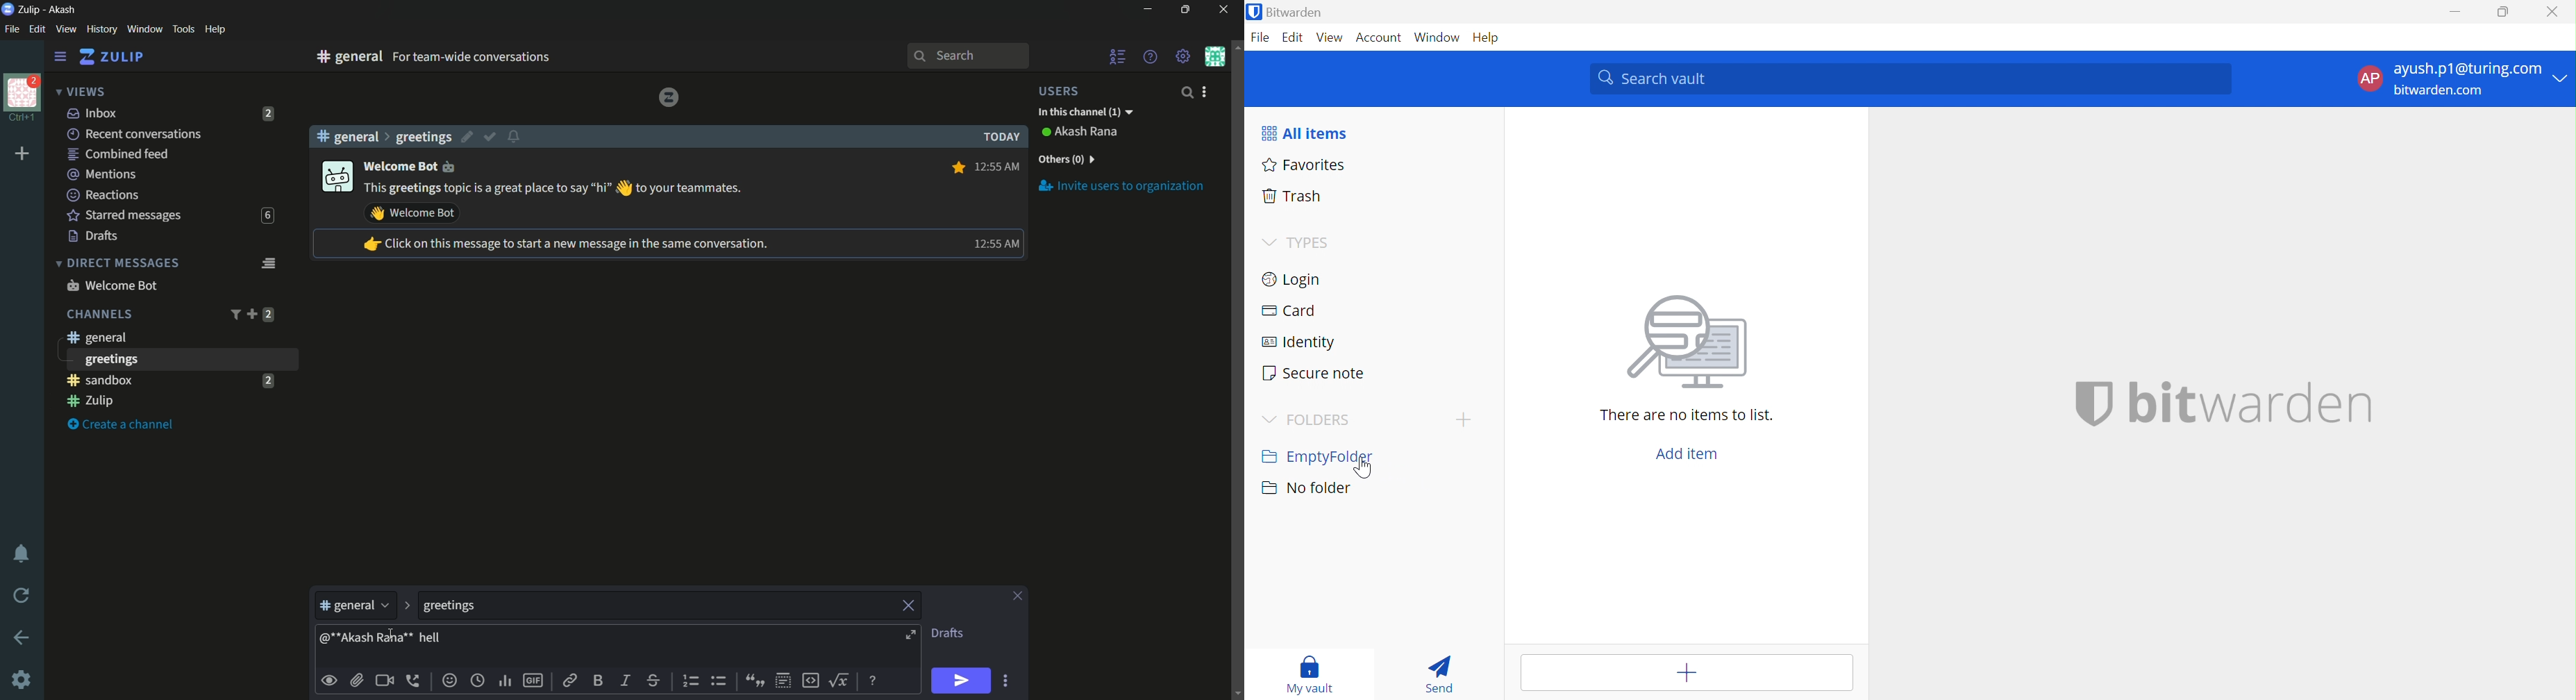 The image size is (2576, 700). Describe the element at coordinates (93, 113) in the screenshot. I see `inbox` at that location.